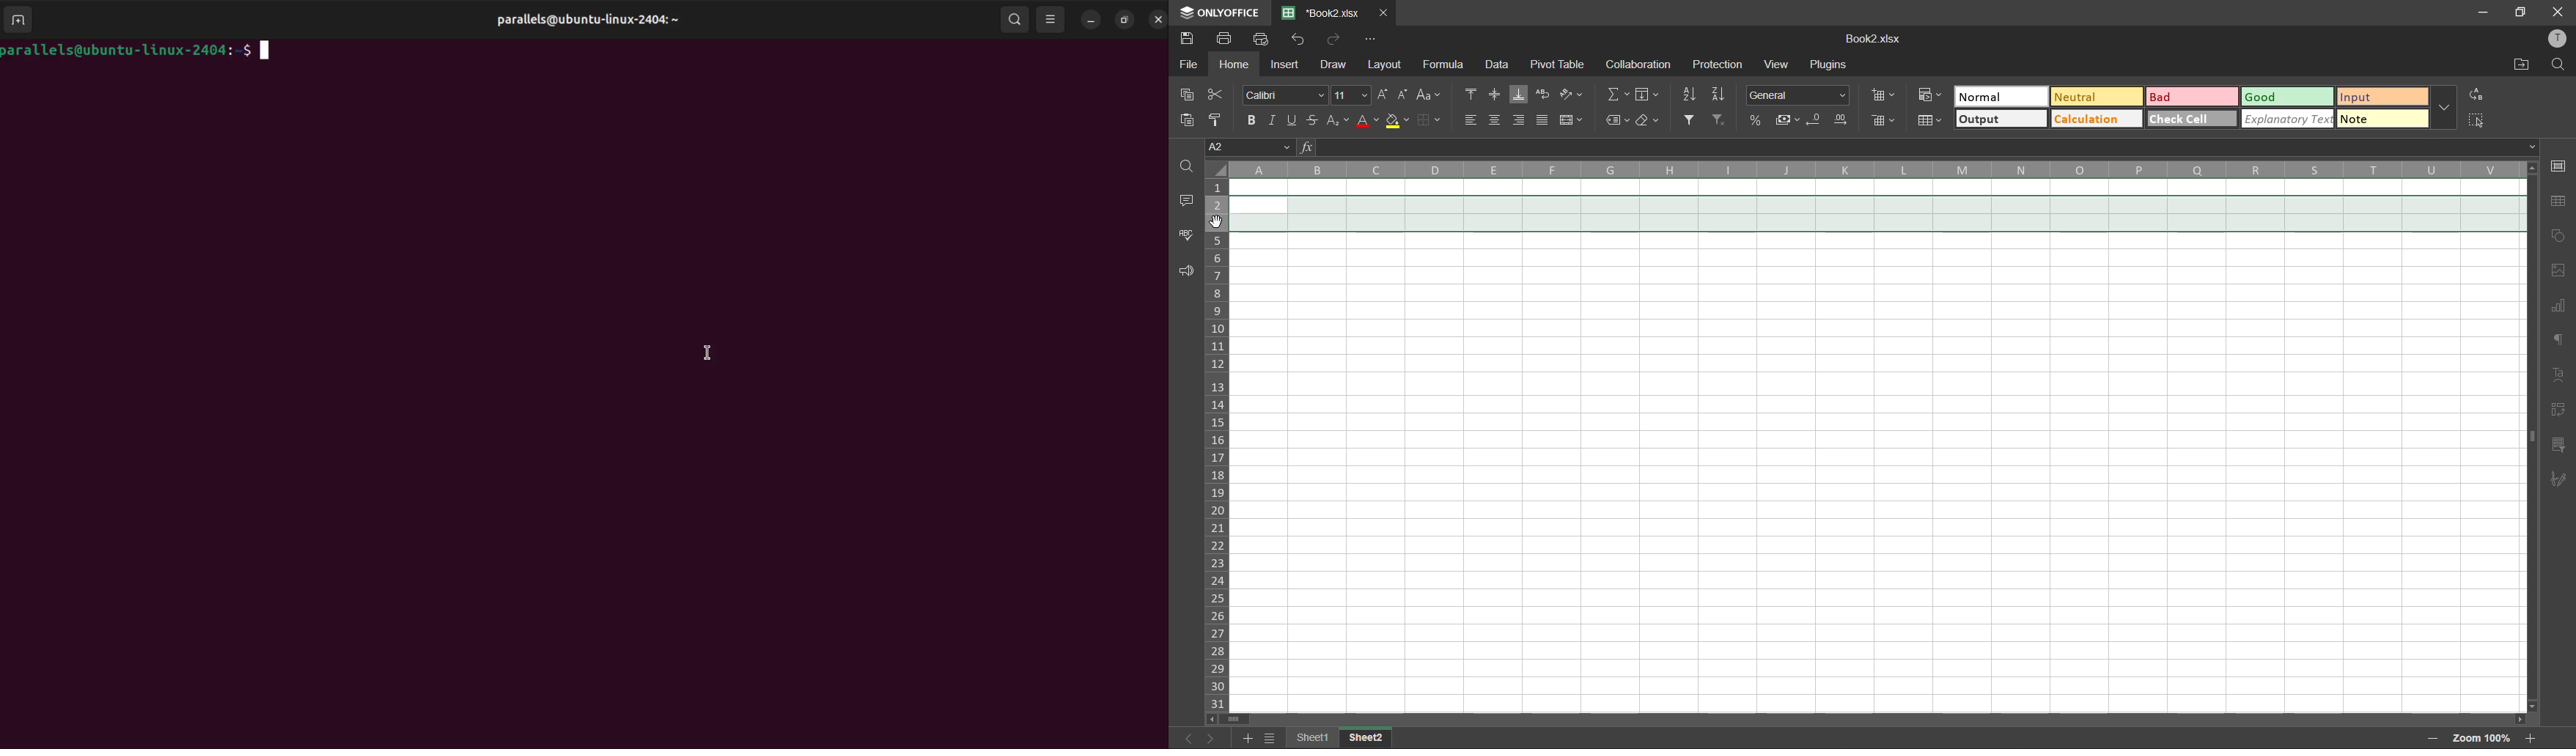  What do you see at coordinates (2191, 118) in the screenshot?
I see `check cell` at bounding box center [2191, 118].